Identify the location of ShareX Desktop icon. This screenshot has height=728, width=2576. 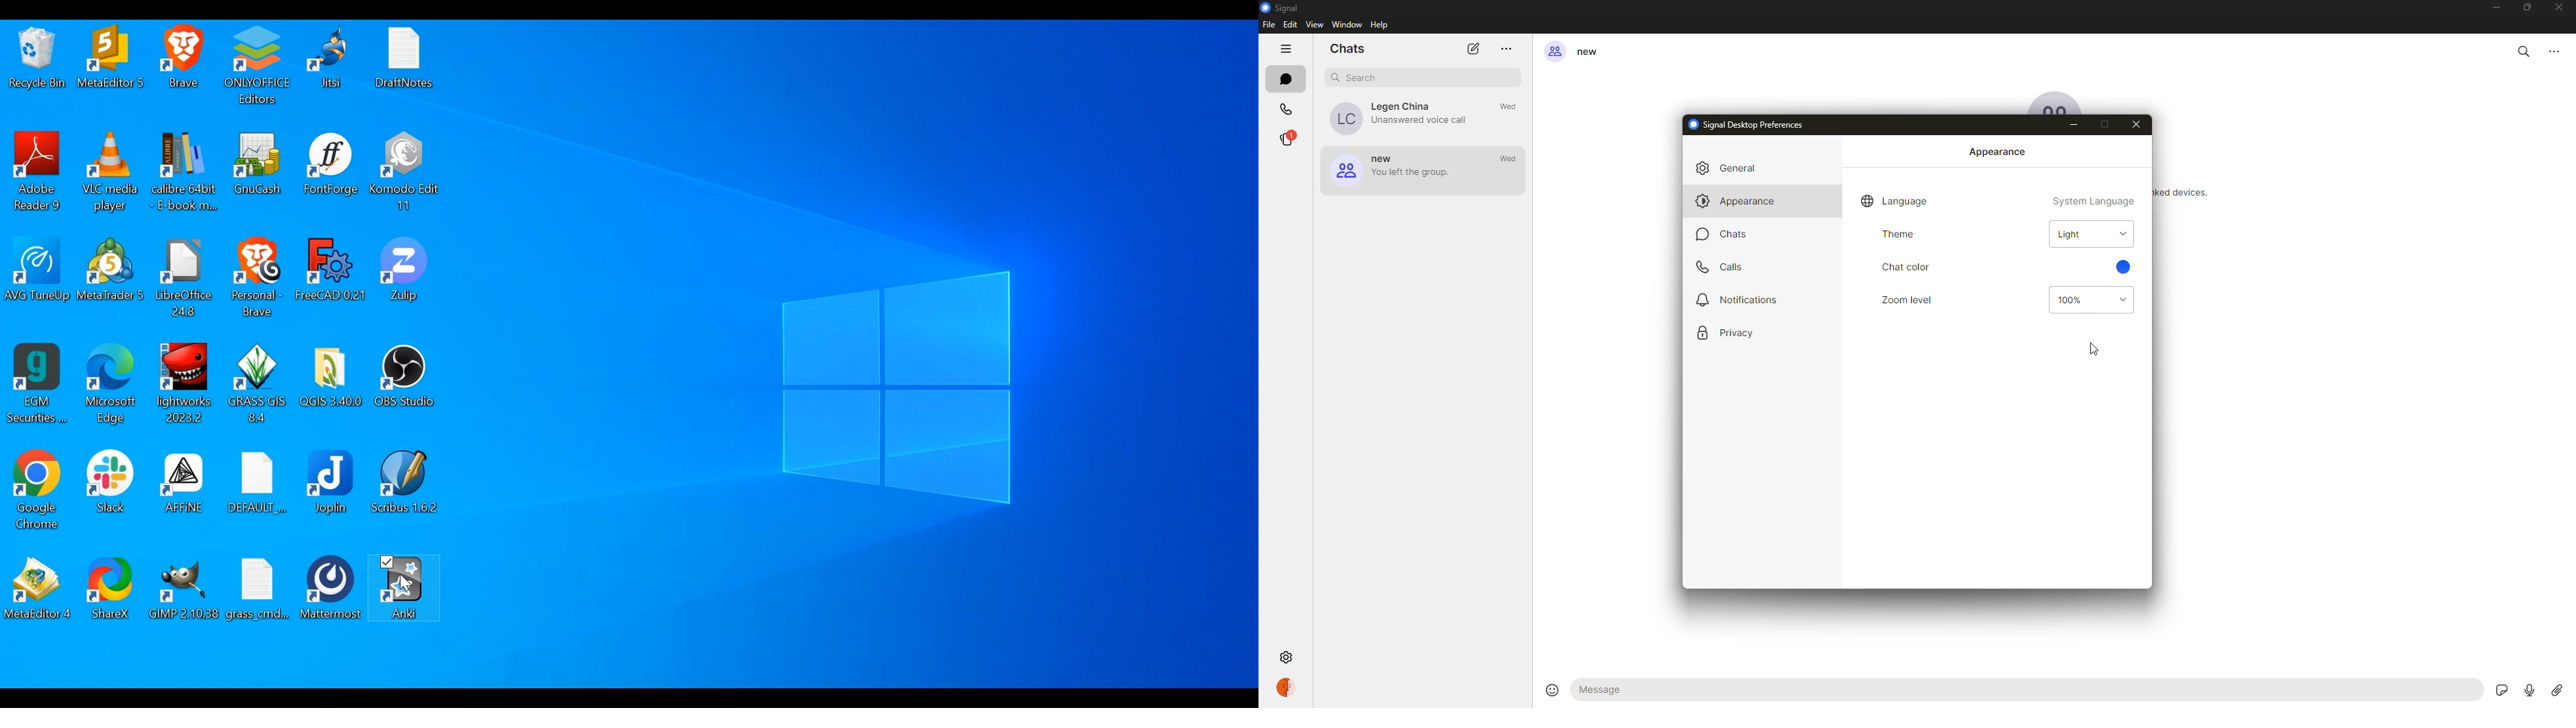
(109, 589).